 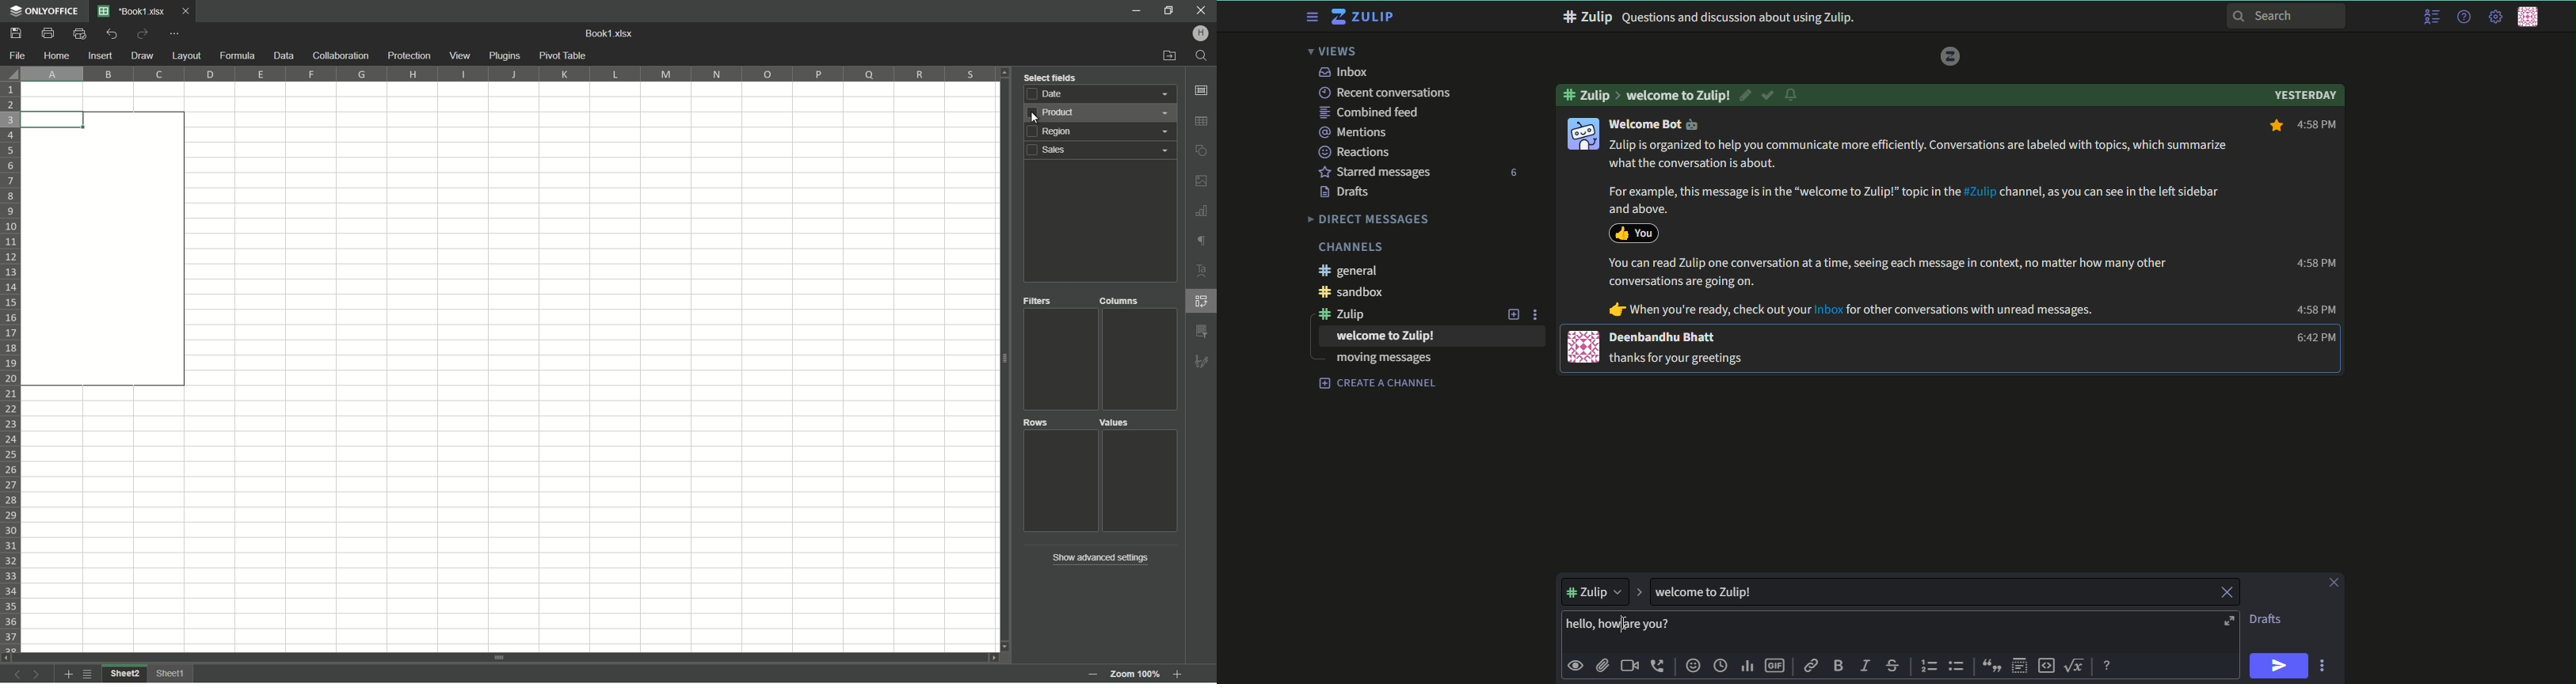 What do you see at coordinates (2430, 17) in the screenshot?
I see `menu` at bounding box center [2430, 17].